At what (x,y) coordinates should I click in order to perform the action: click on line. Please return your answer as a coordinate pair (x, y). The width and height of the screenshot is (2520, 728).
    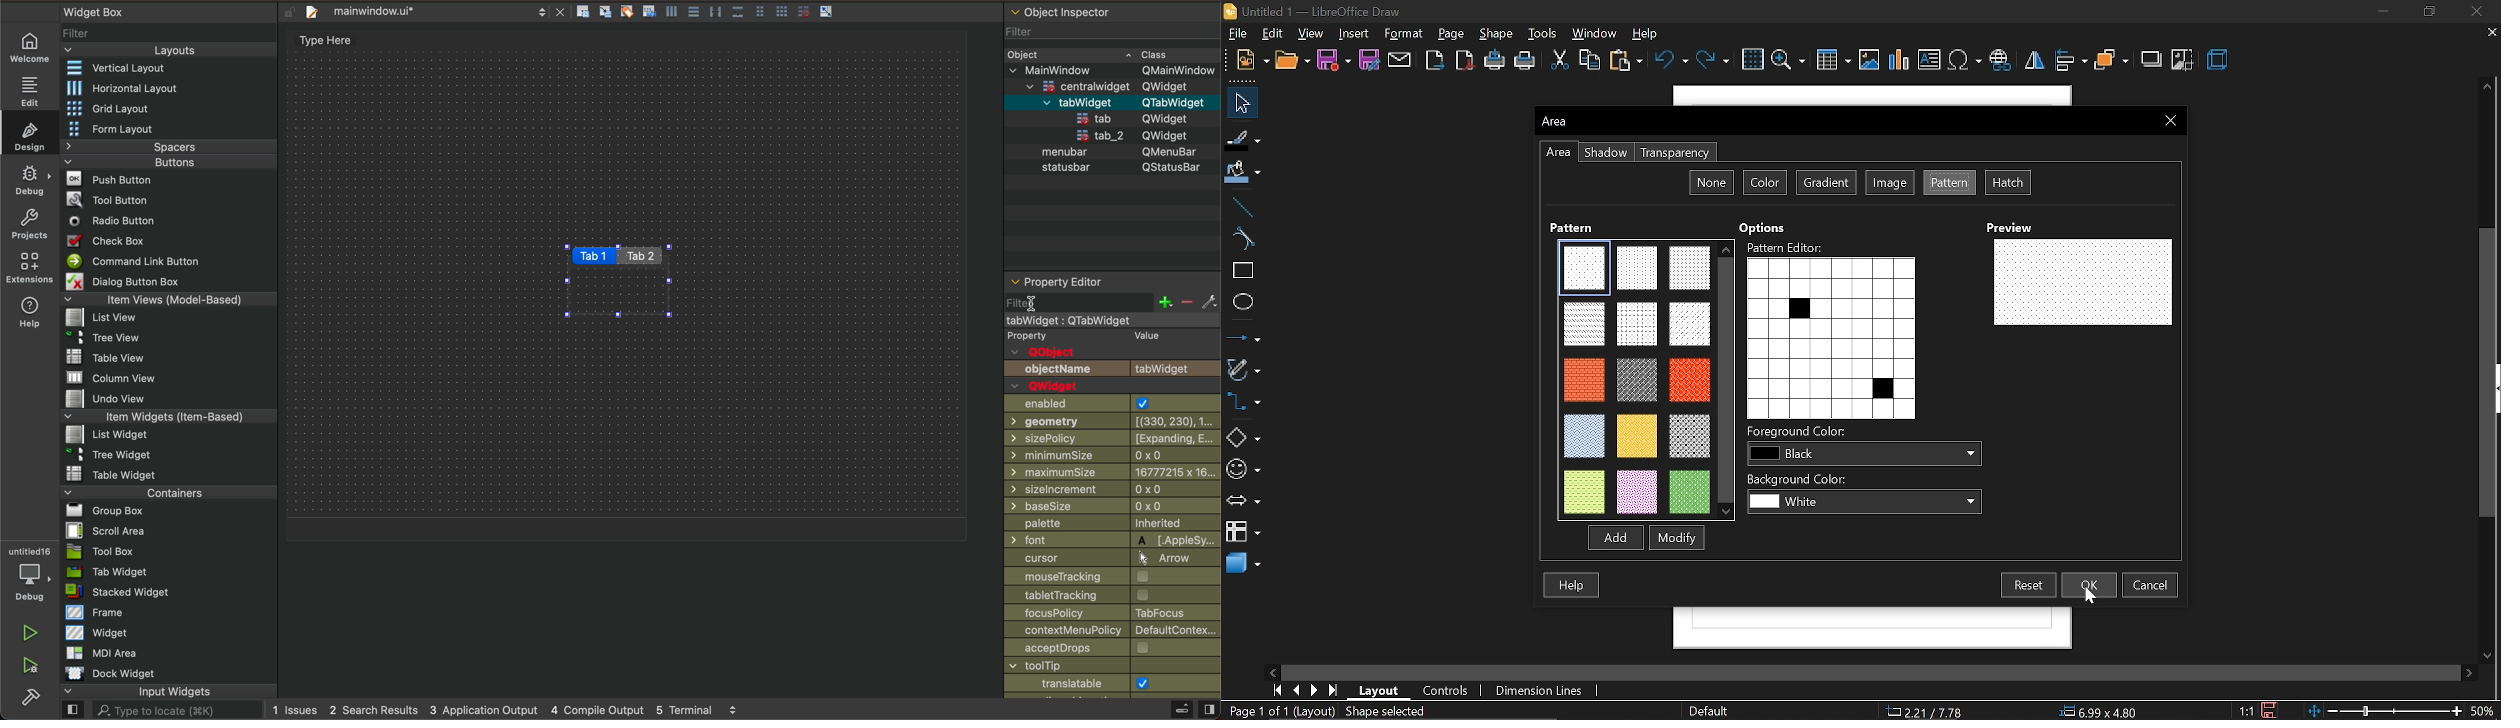
    Looking at the image, I should click on (1244, 207).